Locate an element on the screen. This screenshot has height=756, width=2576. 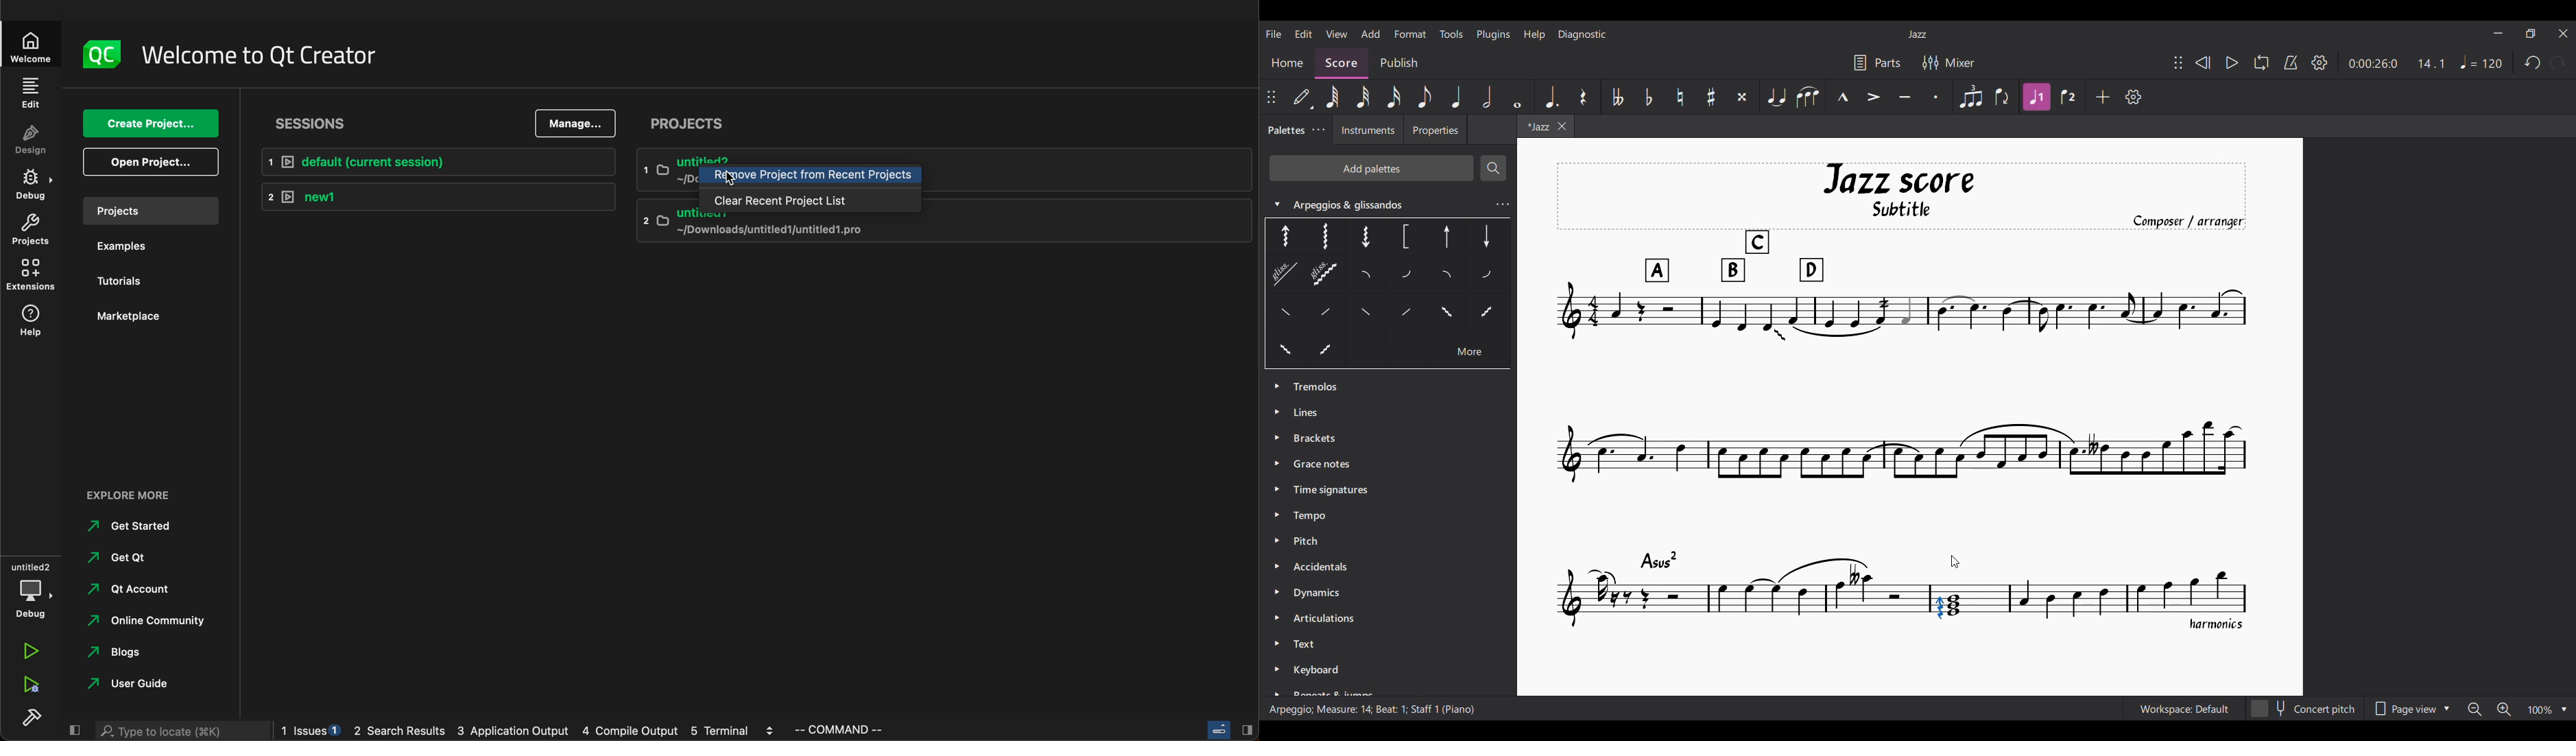
Default session is located at coordinates (441, 161).